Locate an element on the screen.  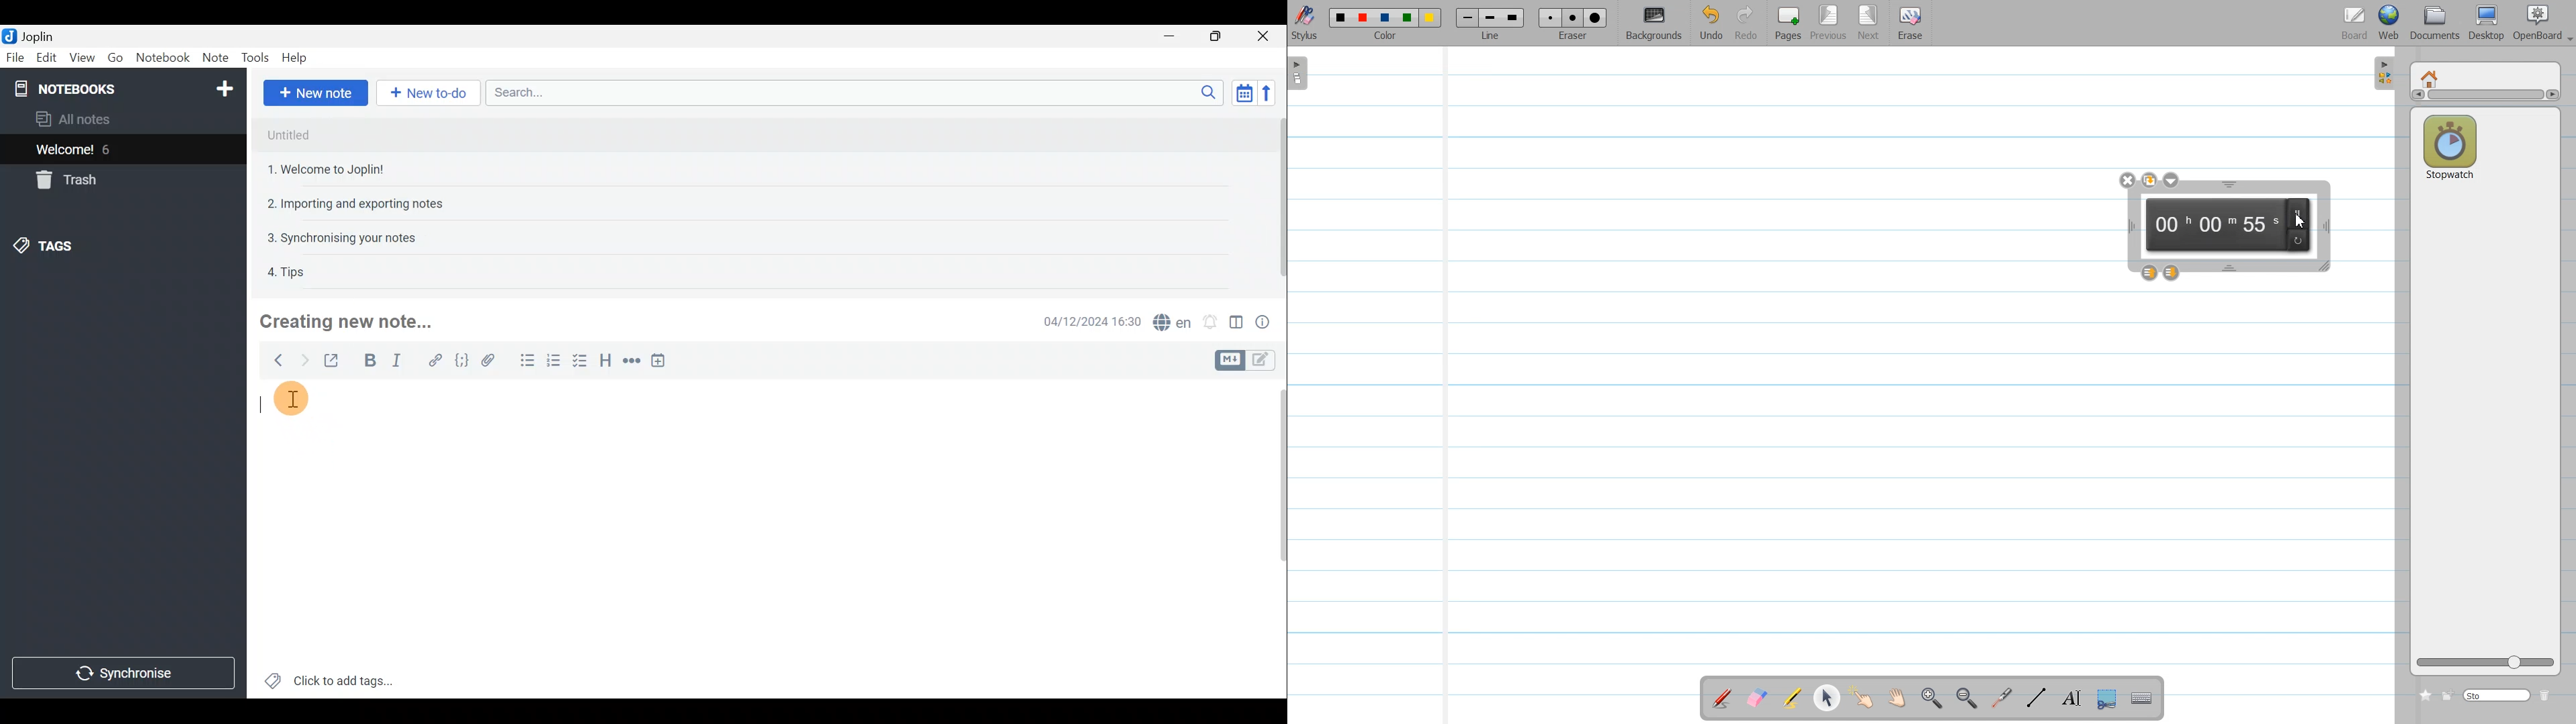
1. Welcome to Joplin! is located at coordinates (330, 169).